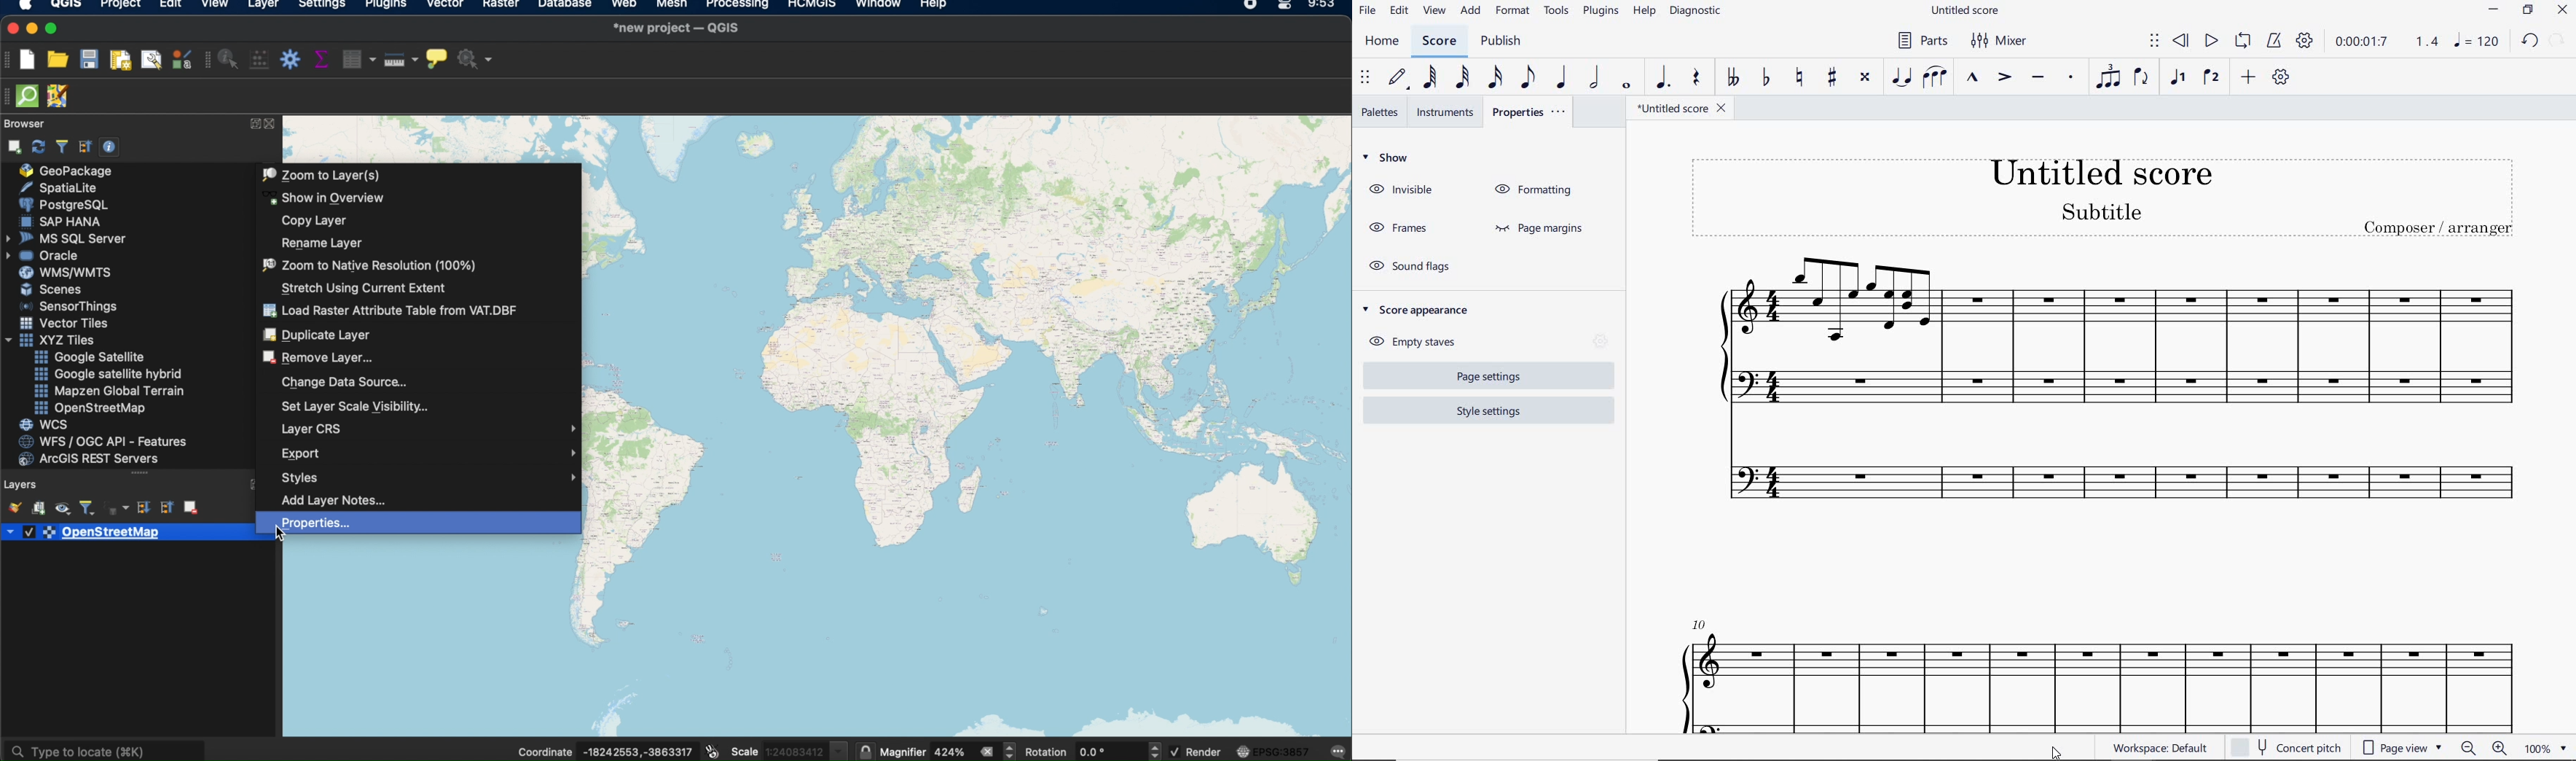  Describe the element at coordinates (436, 58) in the screenshot. I see `show map tips` at that location.